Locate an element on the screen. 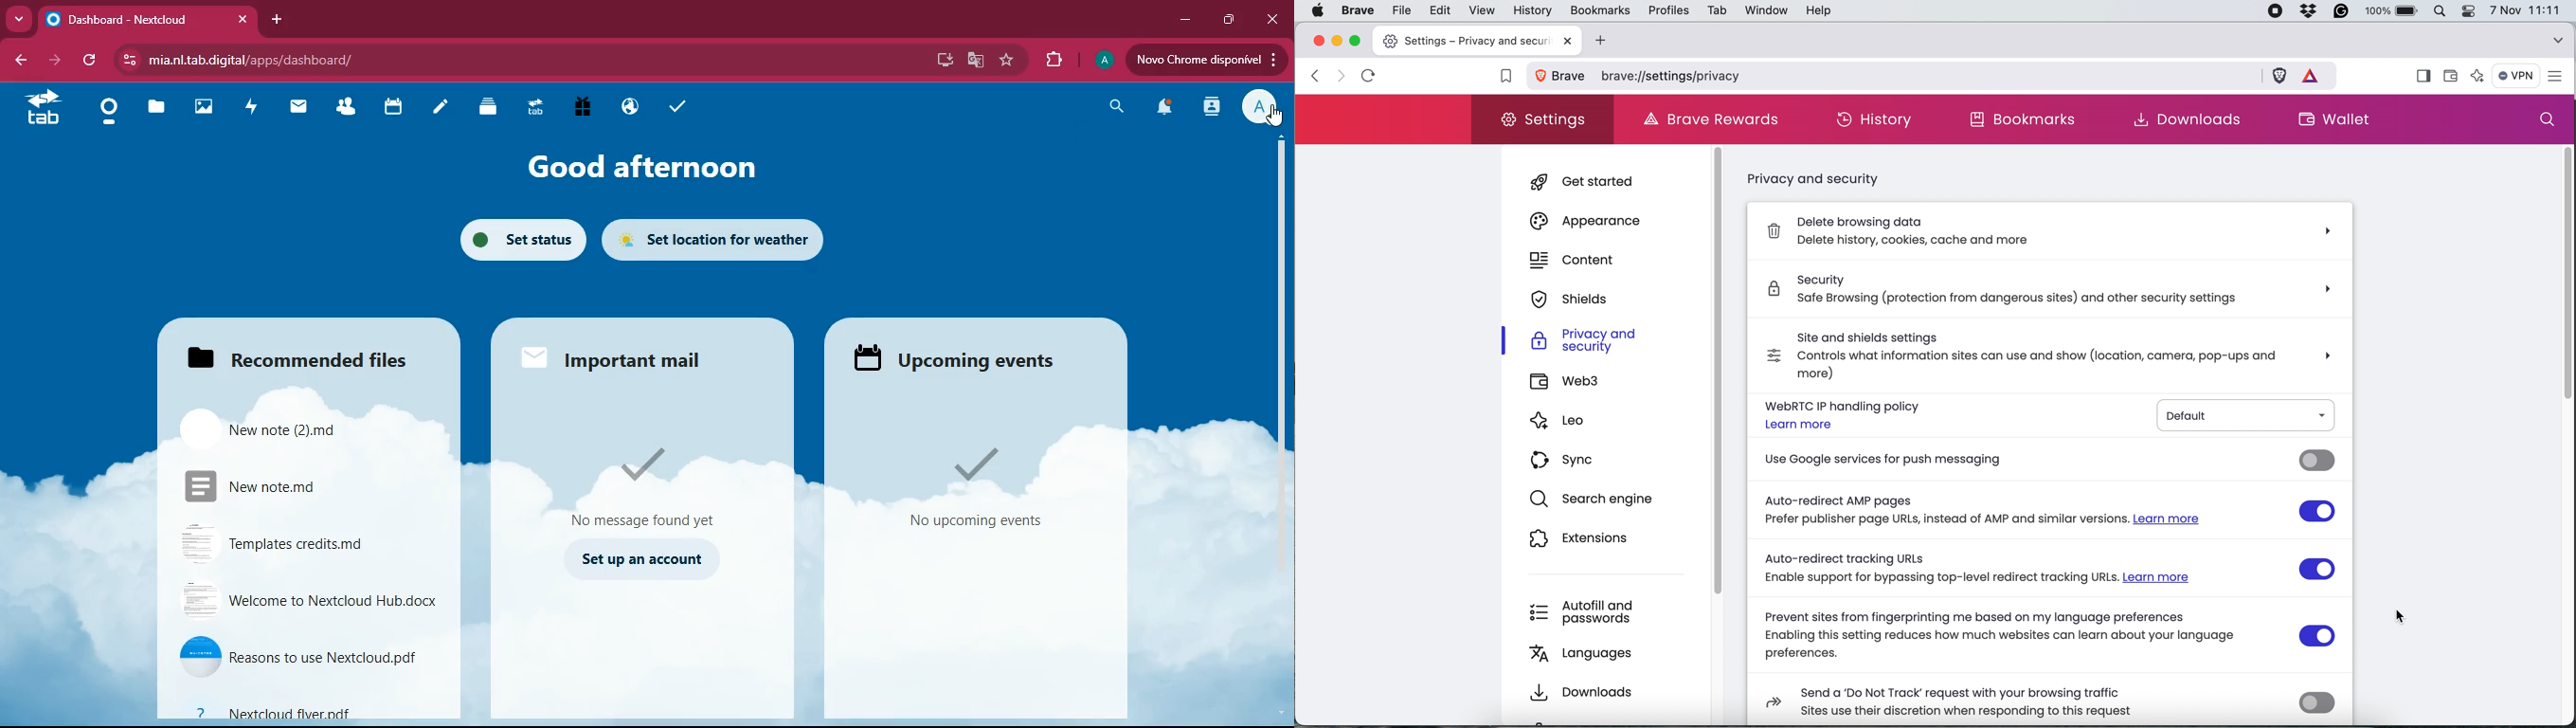 The image size is (2576, 728). events is located at coordinates (977, 497).